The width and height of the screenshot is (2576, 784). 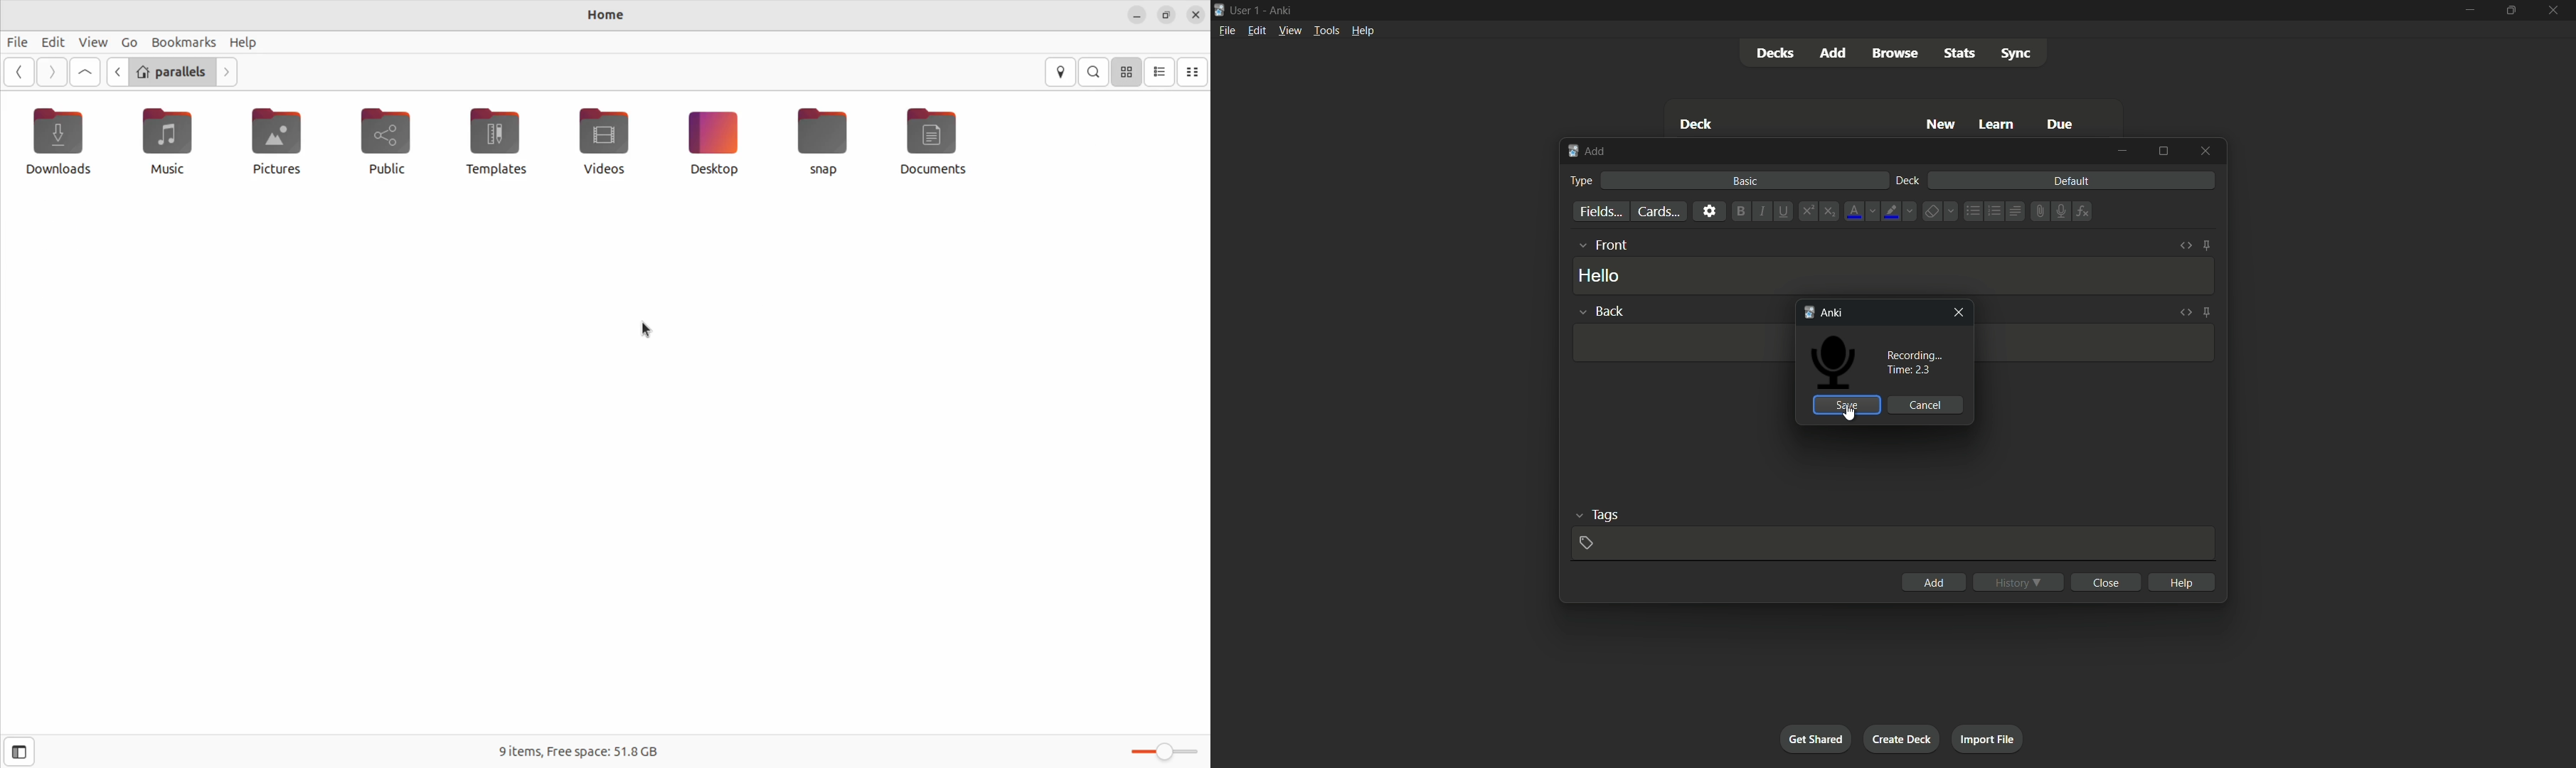 What do you see at coordinates (1283, 10) in the screenshot?
I see `app name` at bounding box center [1283, 10].